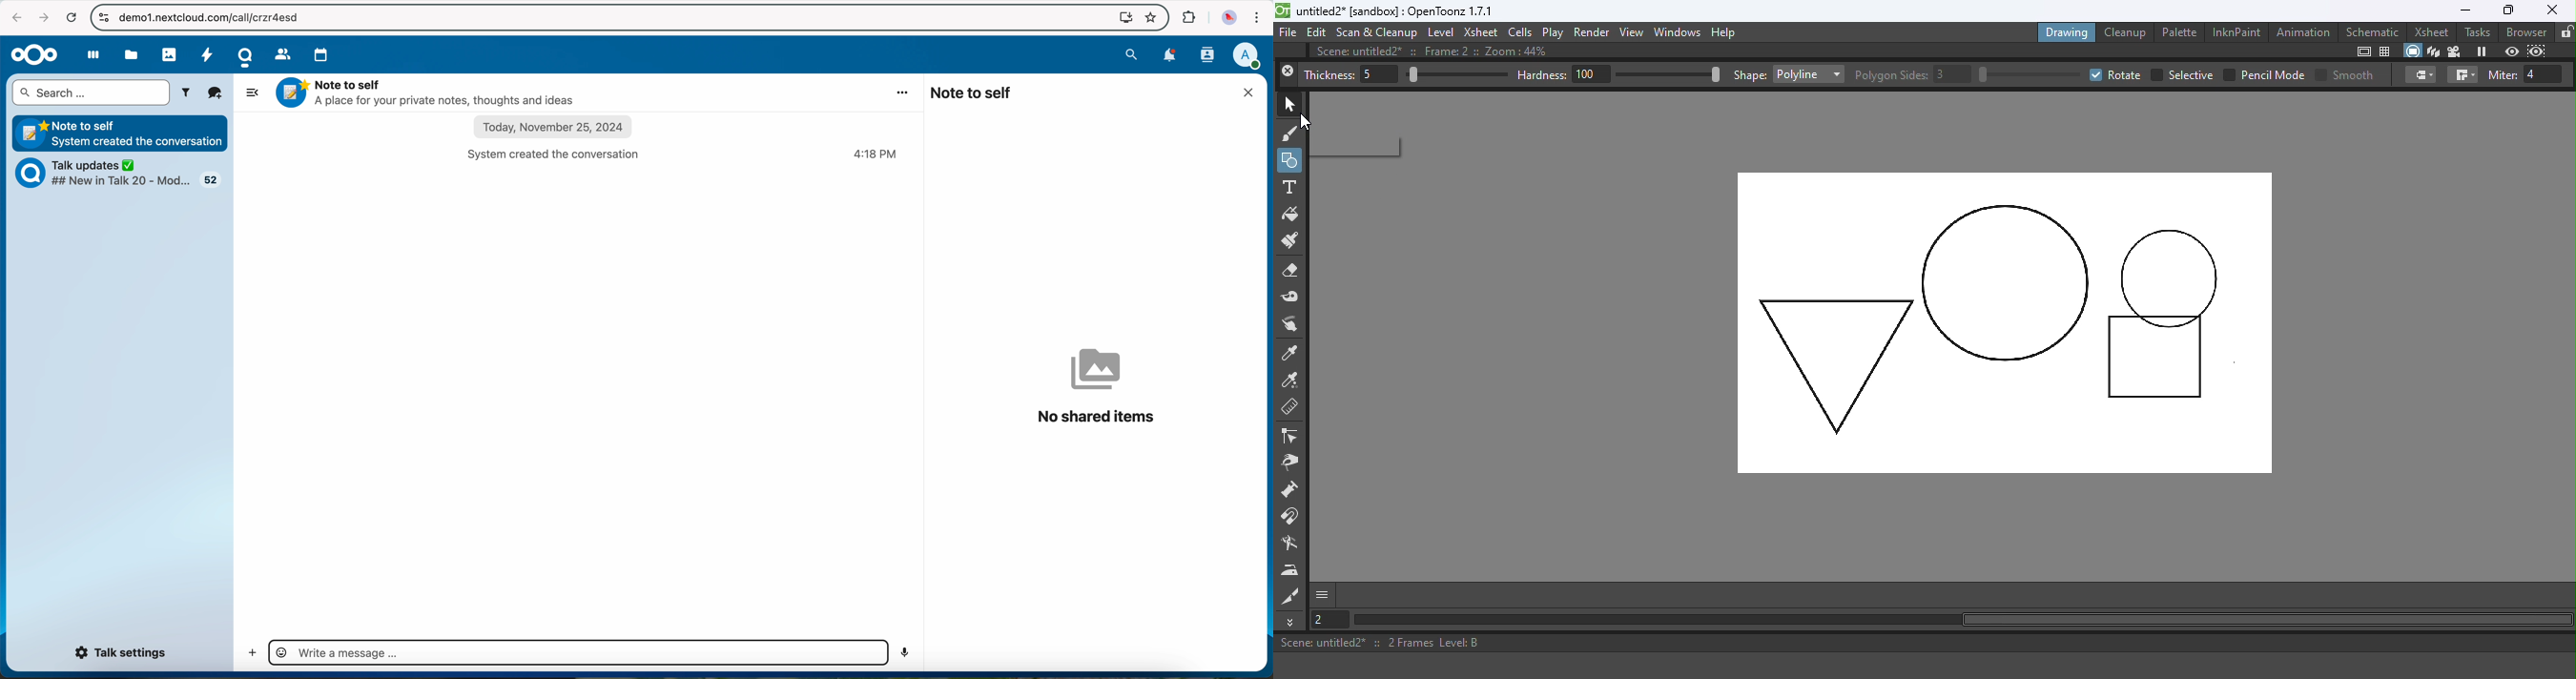 This screenshot has height=700, width=2576. Describe the element at coordinates (1290, 187) in the screenshot. I see `Type tool` at that location.